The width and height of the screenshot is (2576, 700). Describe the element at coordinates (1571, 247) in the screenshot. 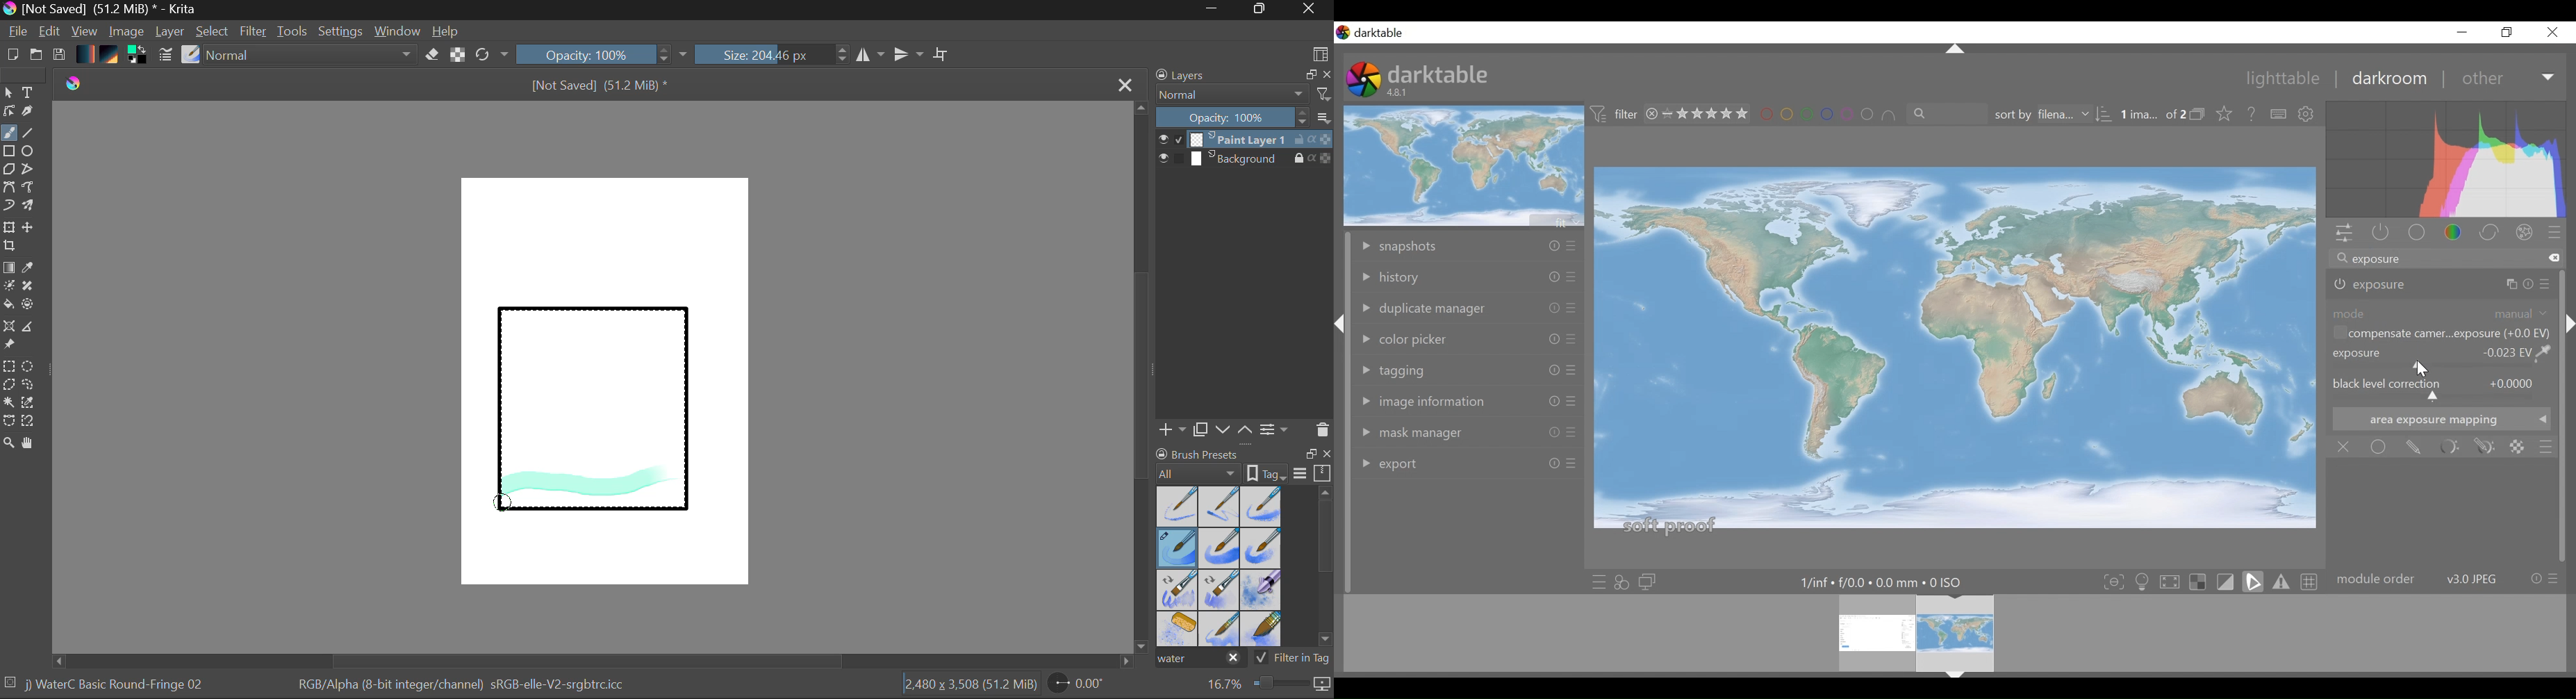

I see `` at that location.